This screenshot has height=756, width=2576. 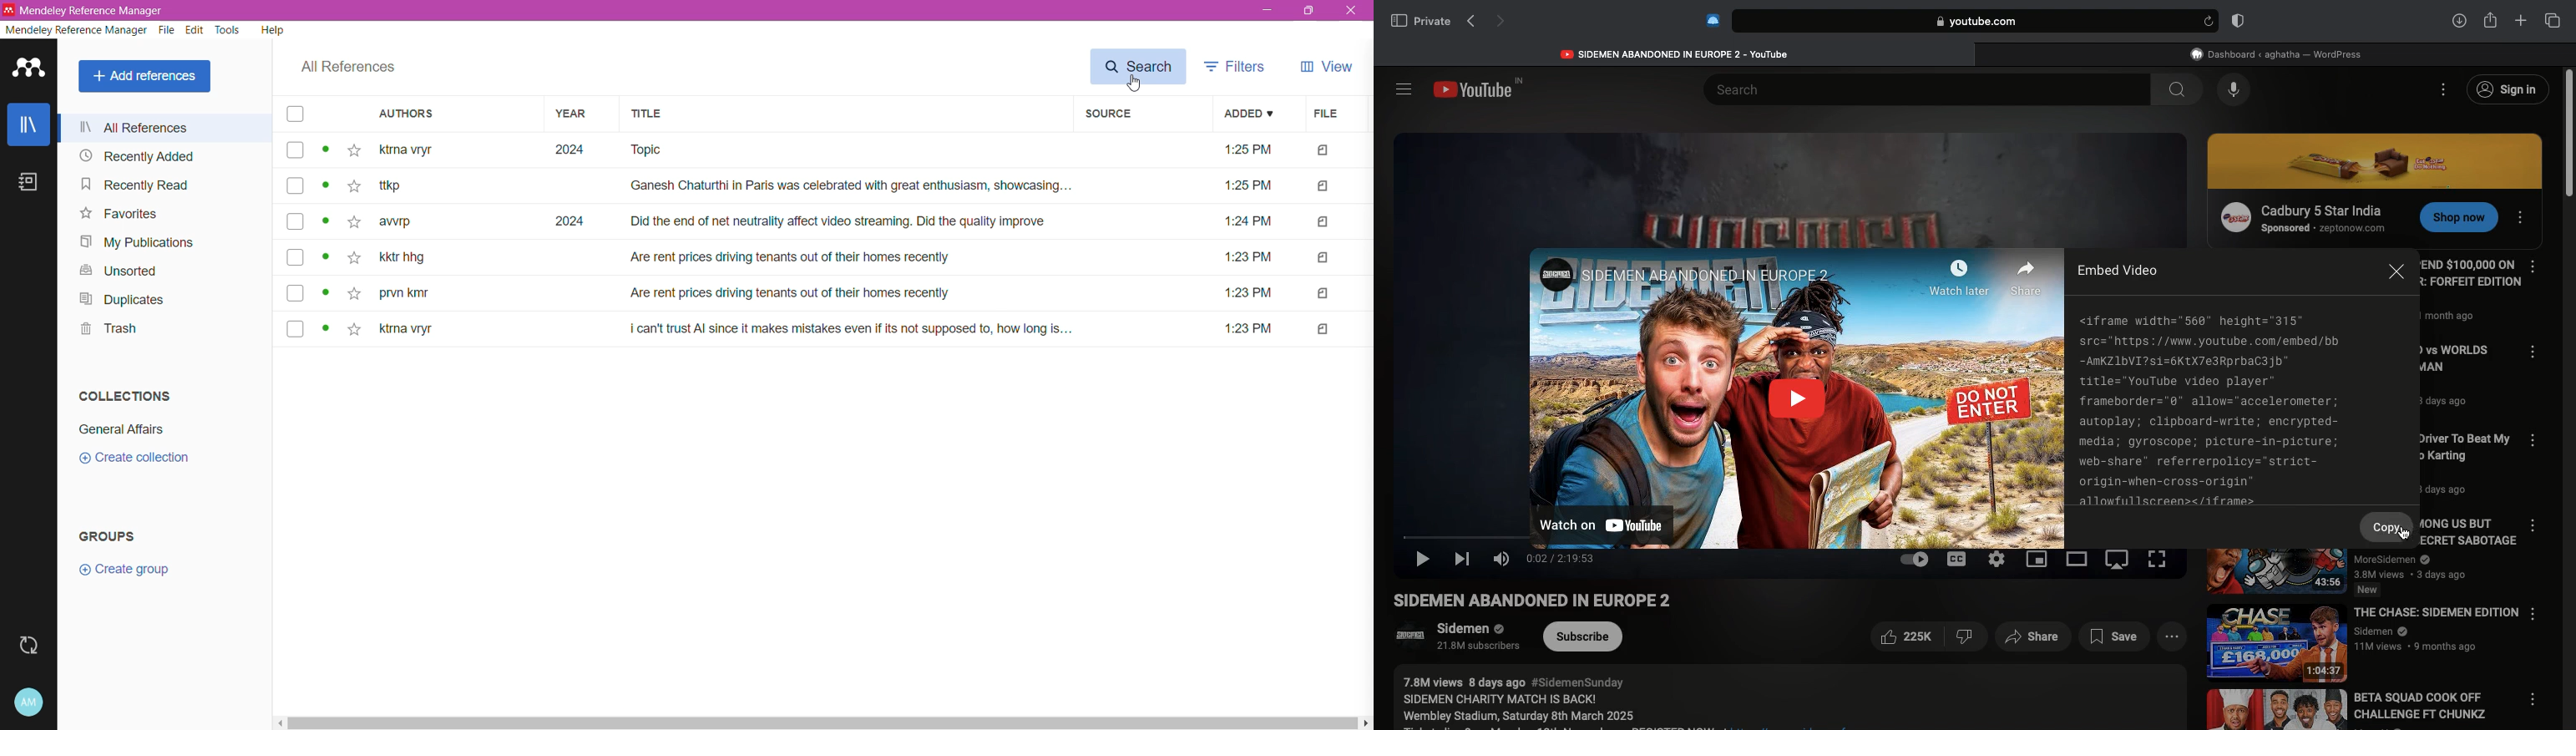 What do you see at coordinates (165, 31) in the screenshot?
I see `File` at bounding box center [165, 31].